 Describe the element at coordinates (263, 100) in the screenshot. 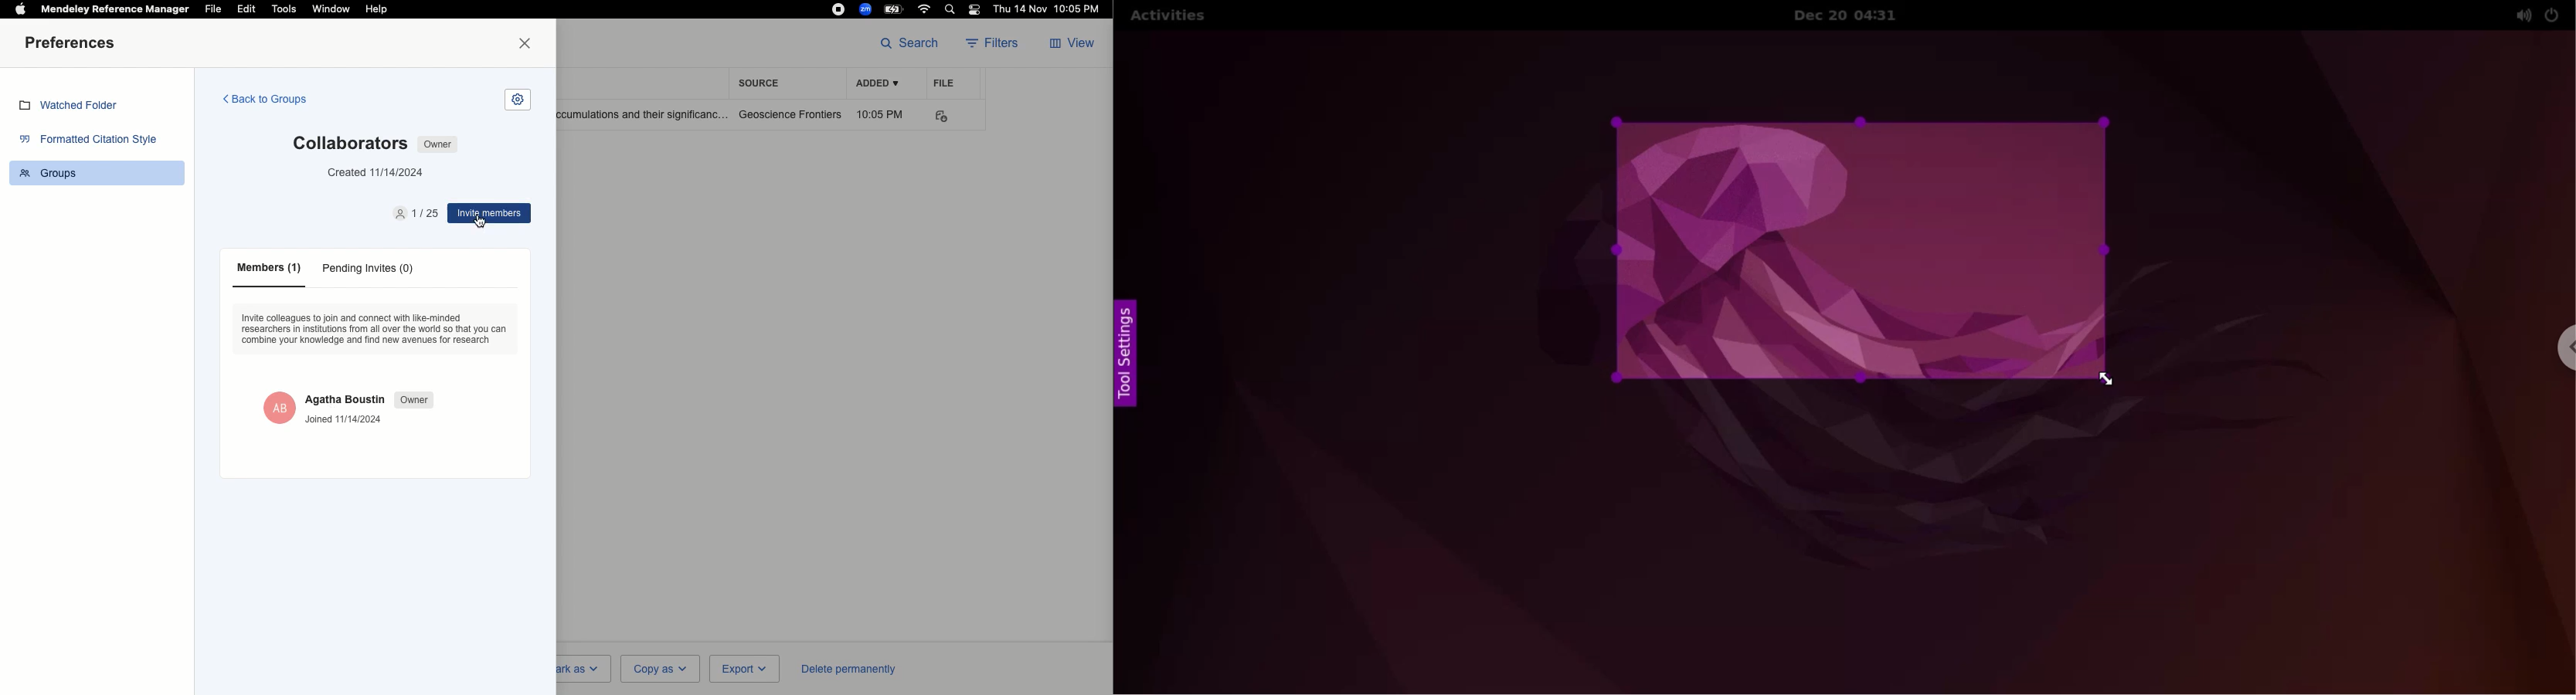

I see `Back to groups` at that location.